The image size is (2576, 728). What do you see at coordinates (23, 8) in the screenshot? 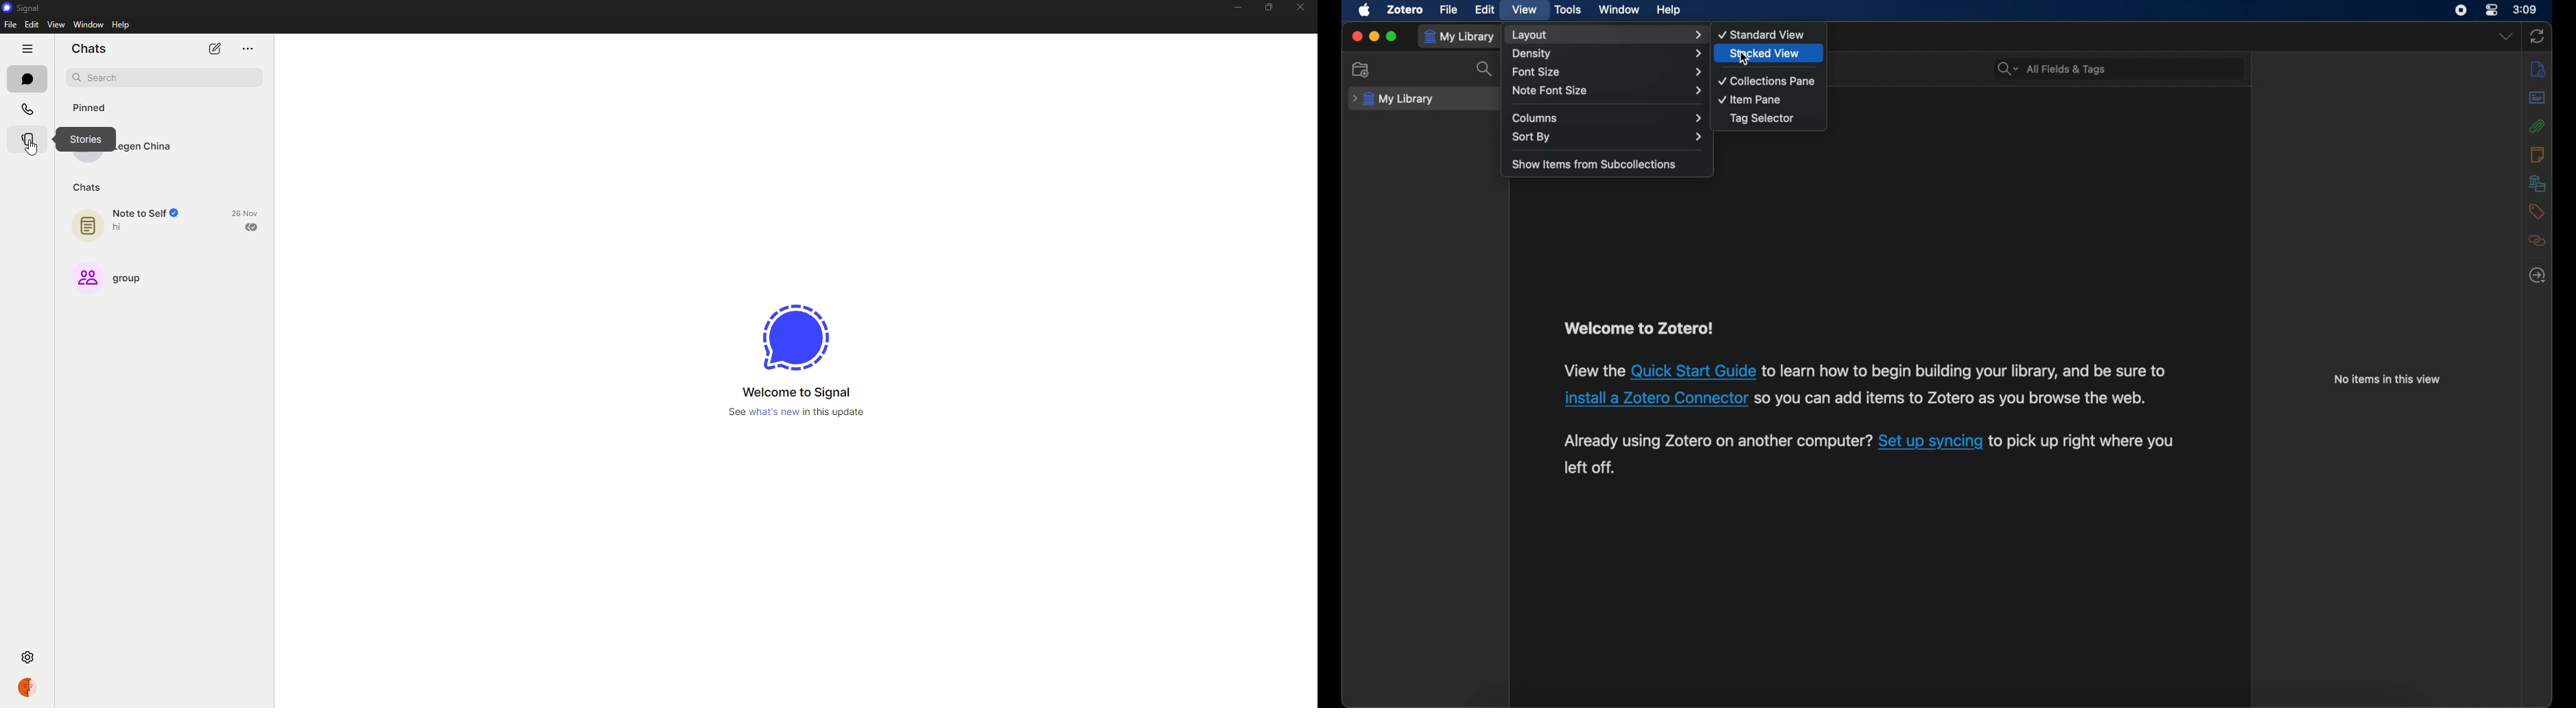
I see `signal` at bounding box center [23, 8].